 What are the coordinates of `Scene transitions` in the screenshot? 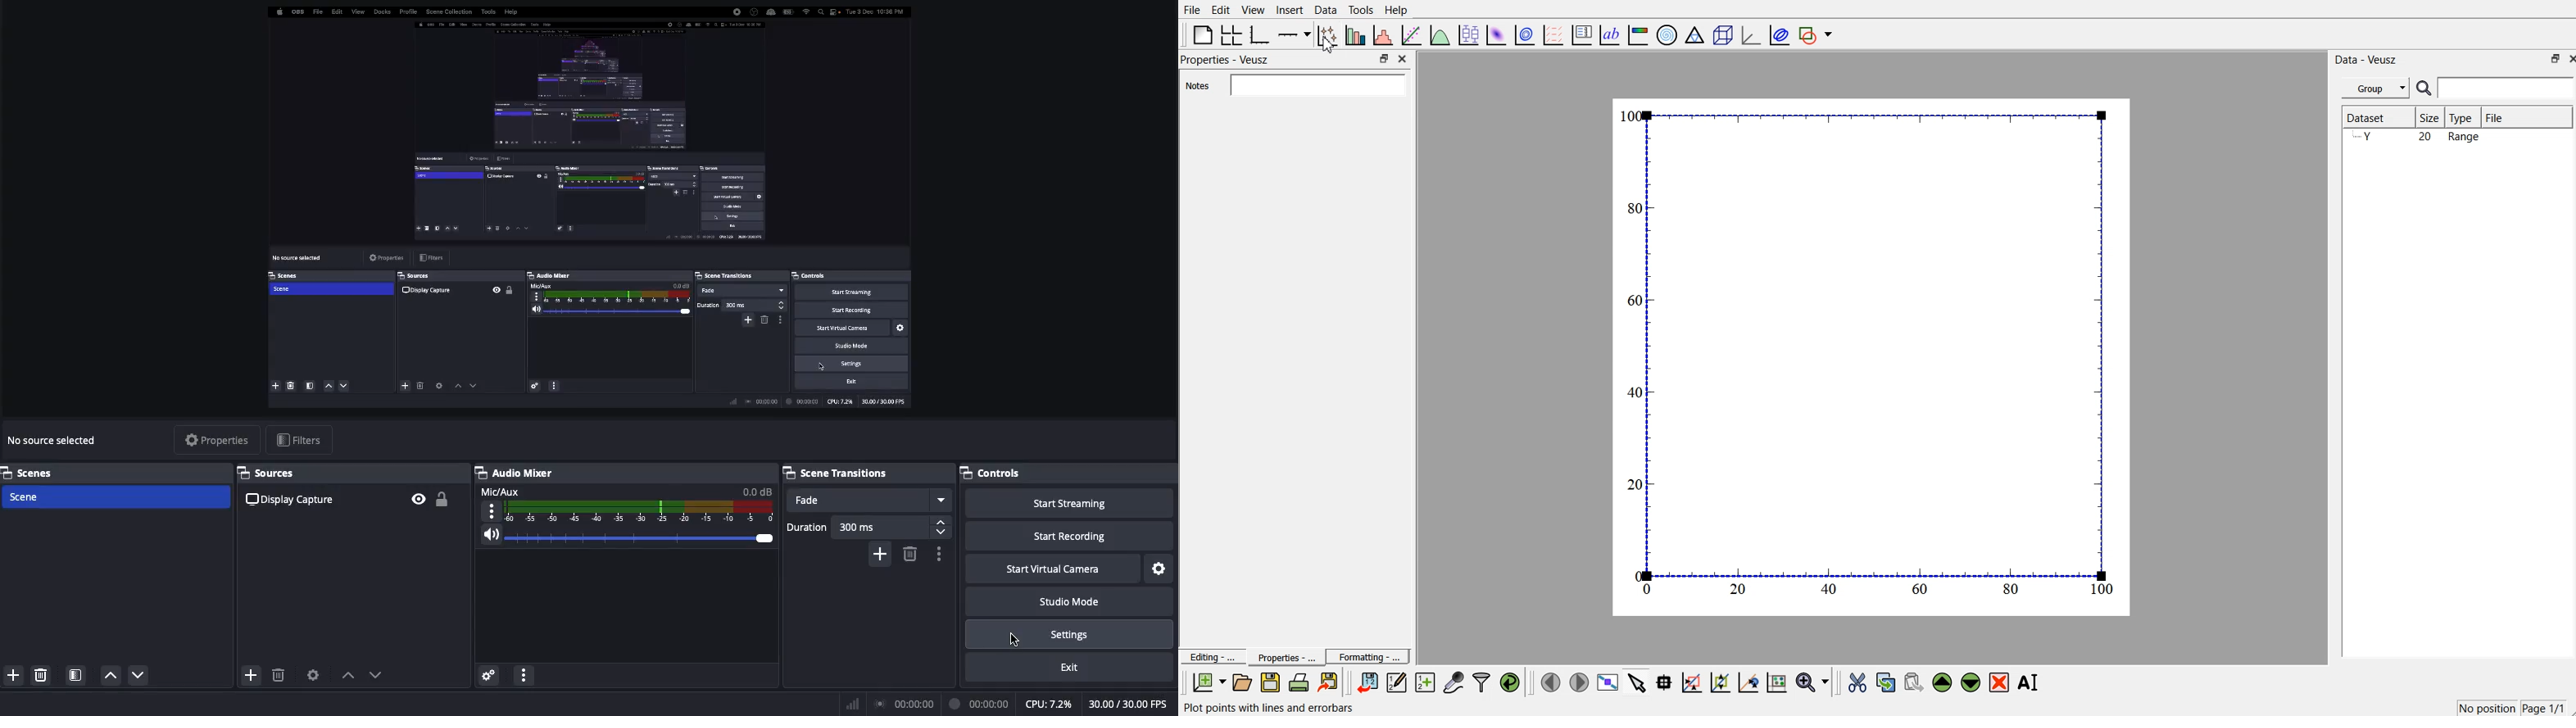 It's located at (838, 473).